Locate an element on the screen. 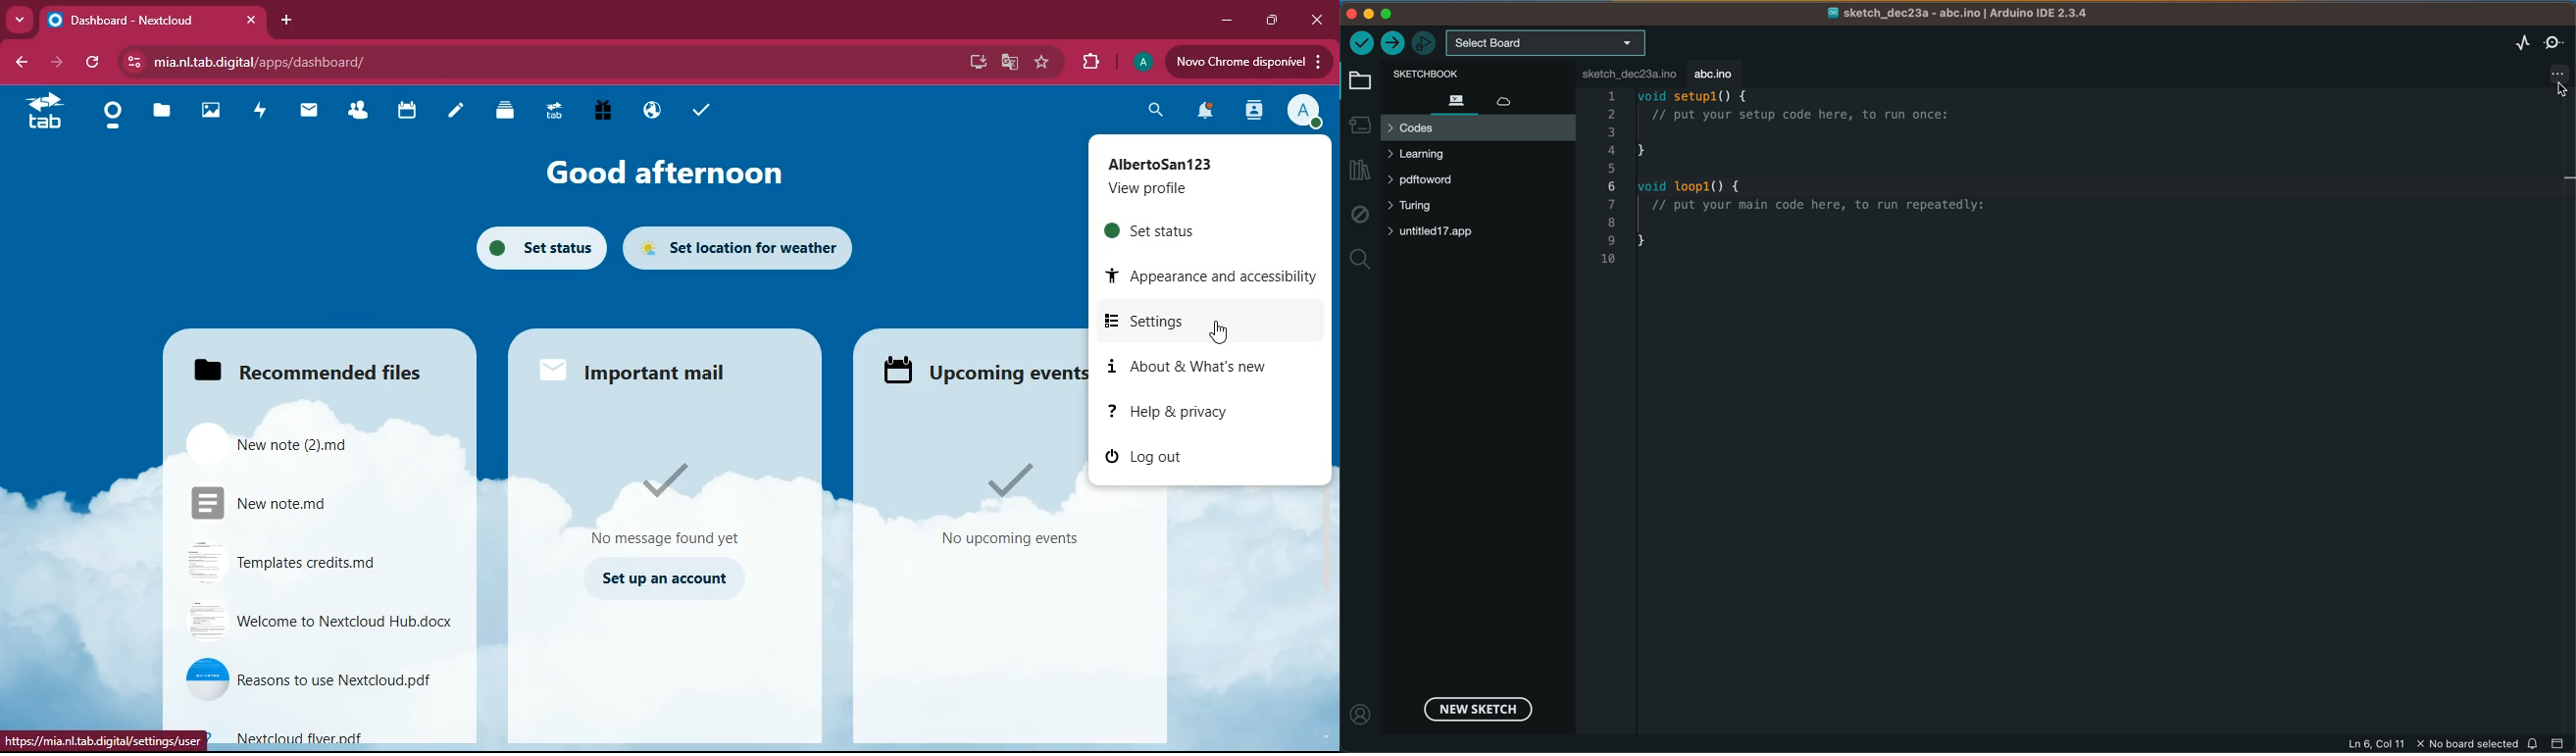 The image size is (2576, 756). file is located at coordinates (318, 619).